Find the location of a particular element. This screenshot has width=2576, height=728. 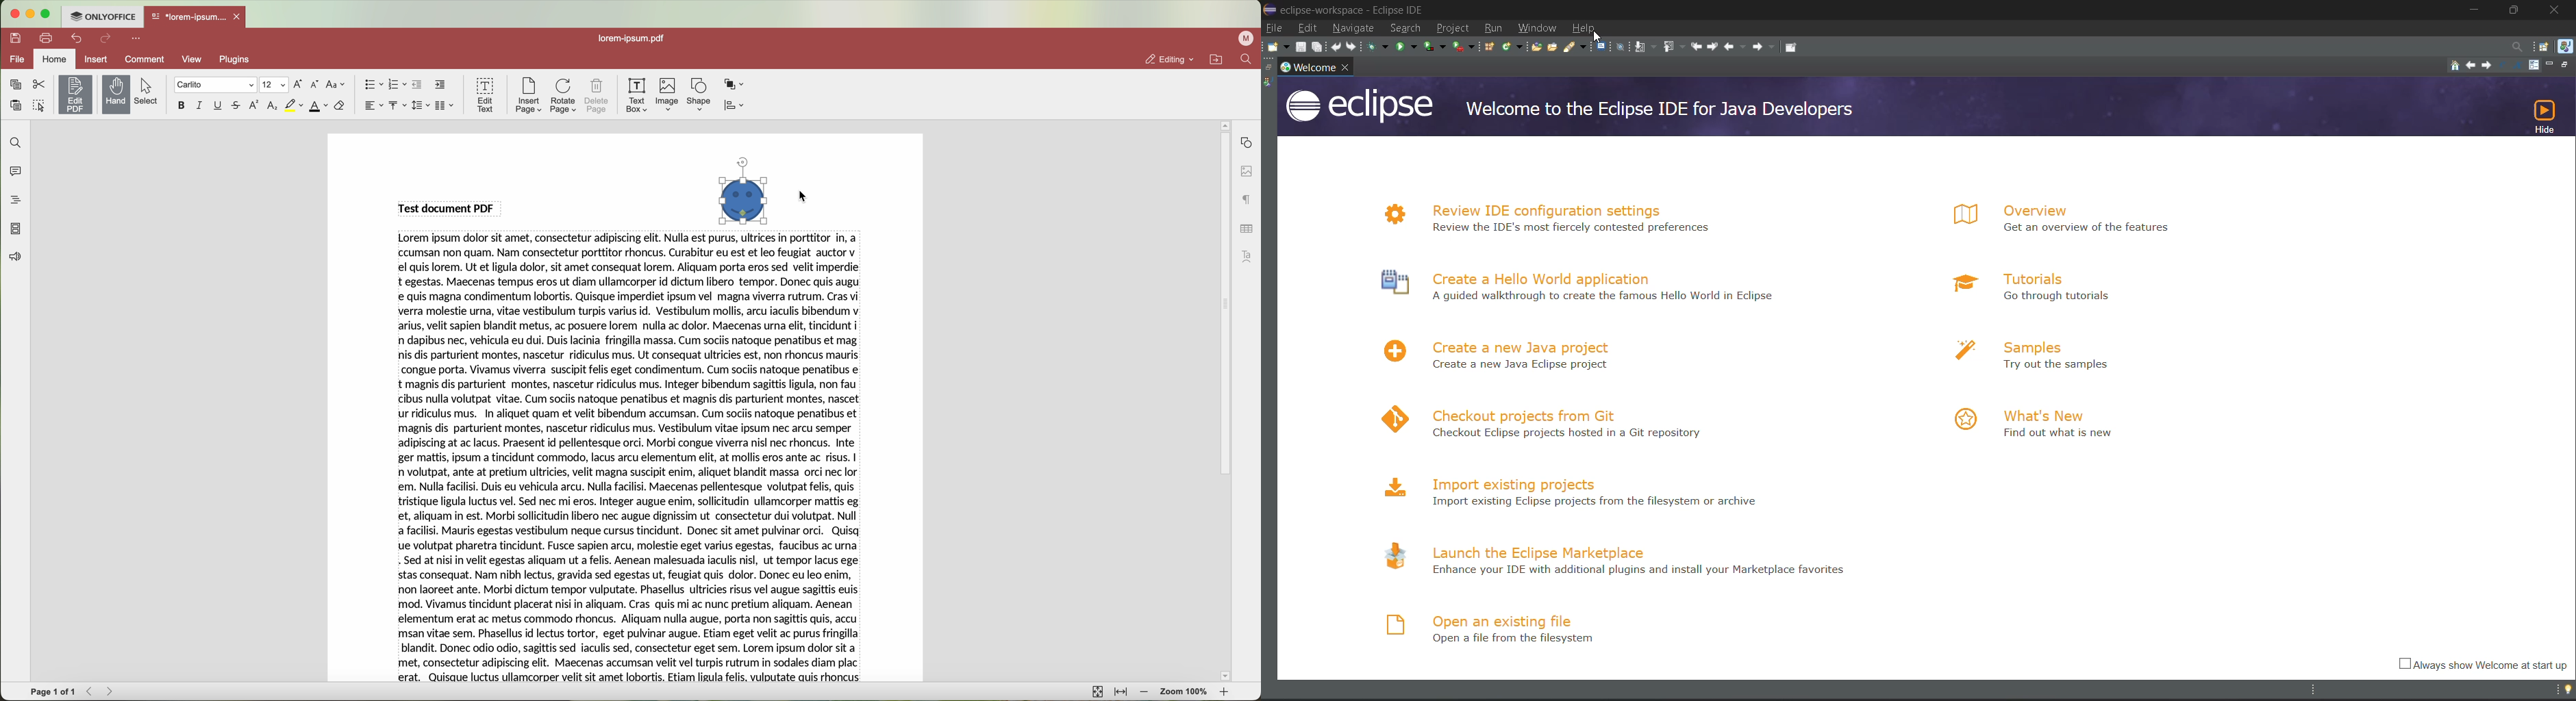

page 1 of 1 is located at coordinates (54, 692).